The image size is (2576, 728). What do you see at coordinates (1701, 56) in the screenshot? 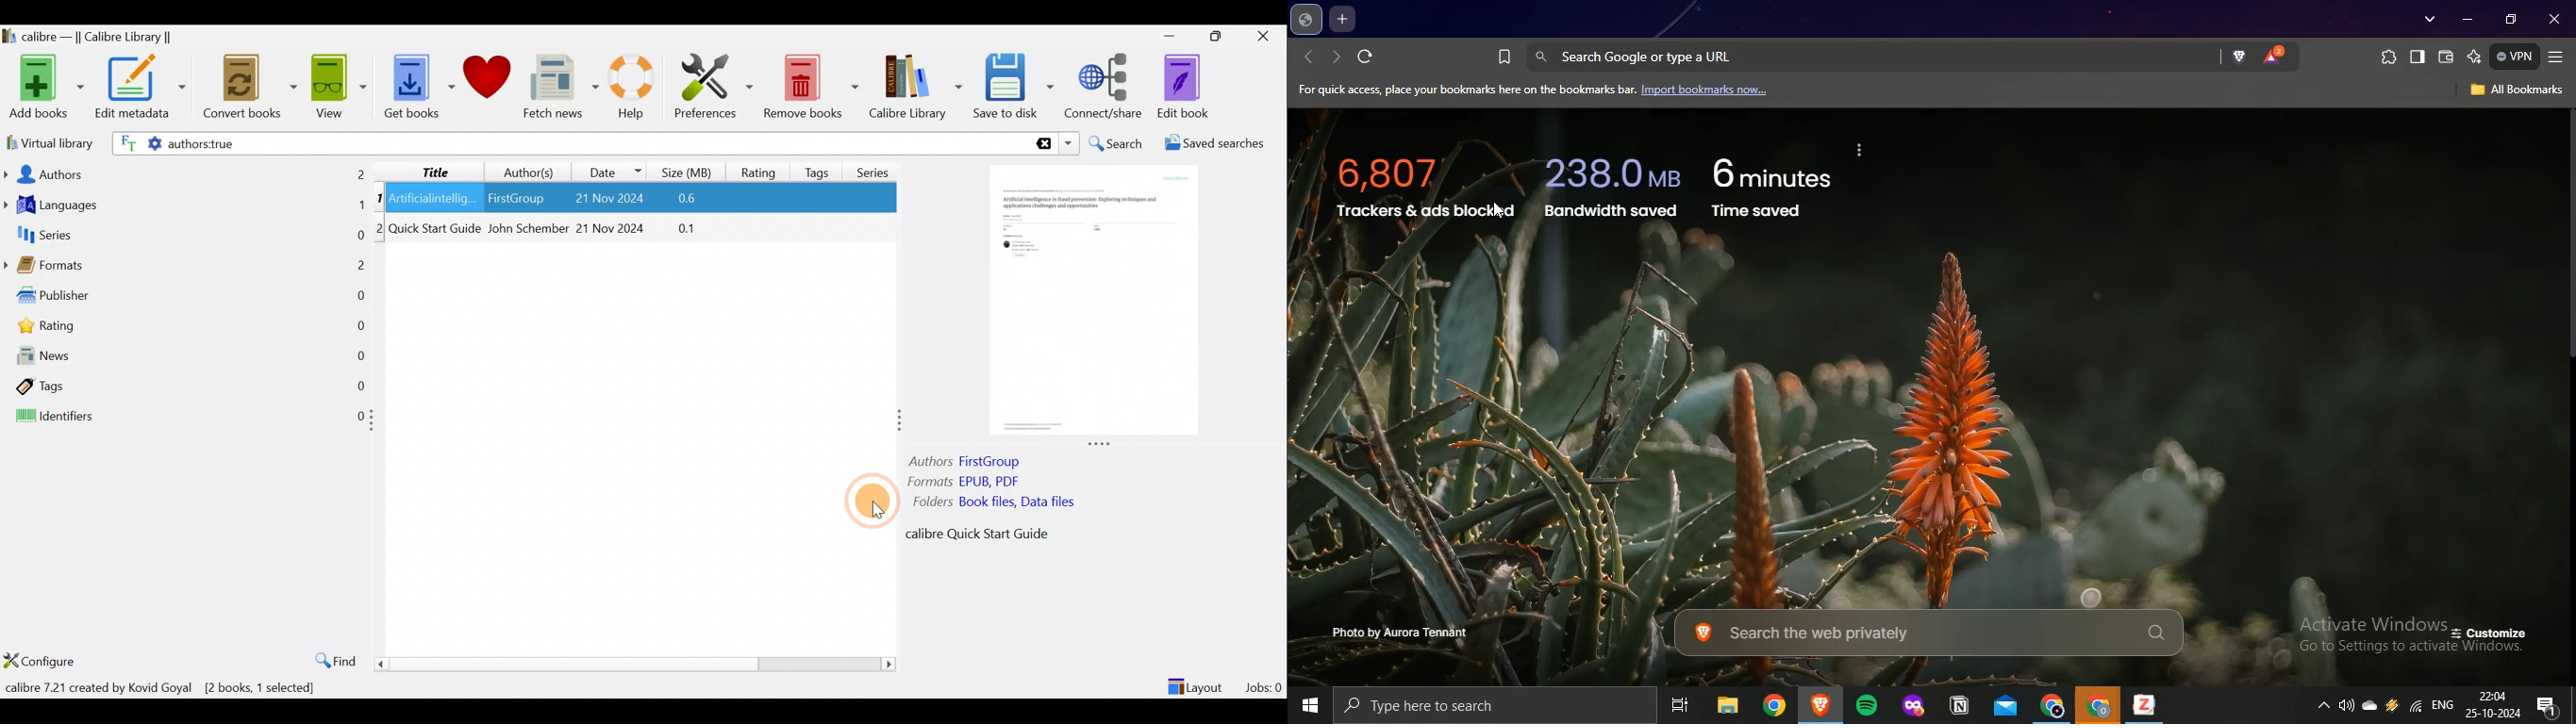
I see `search google or type a Url` at bounding box center [1701, 56].